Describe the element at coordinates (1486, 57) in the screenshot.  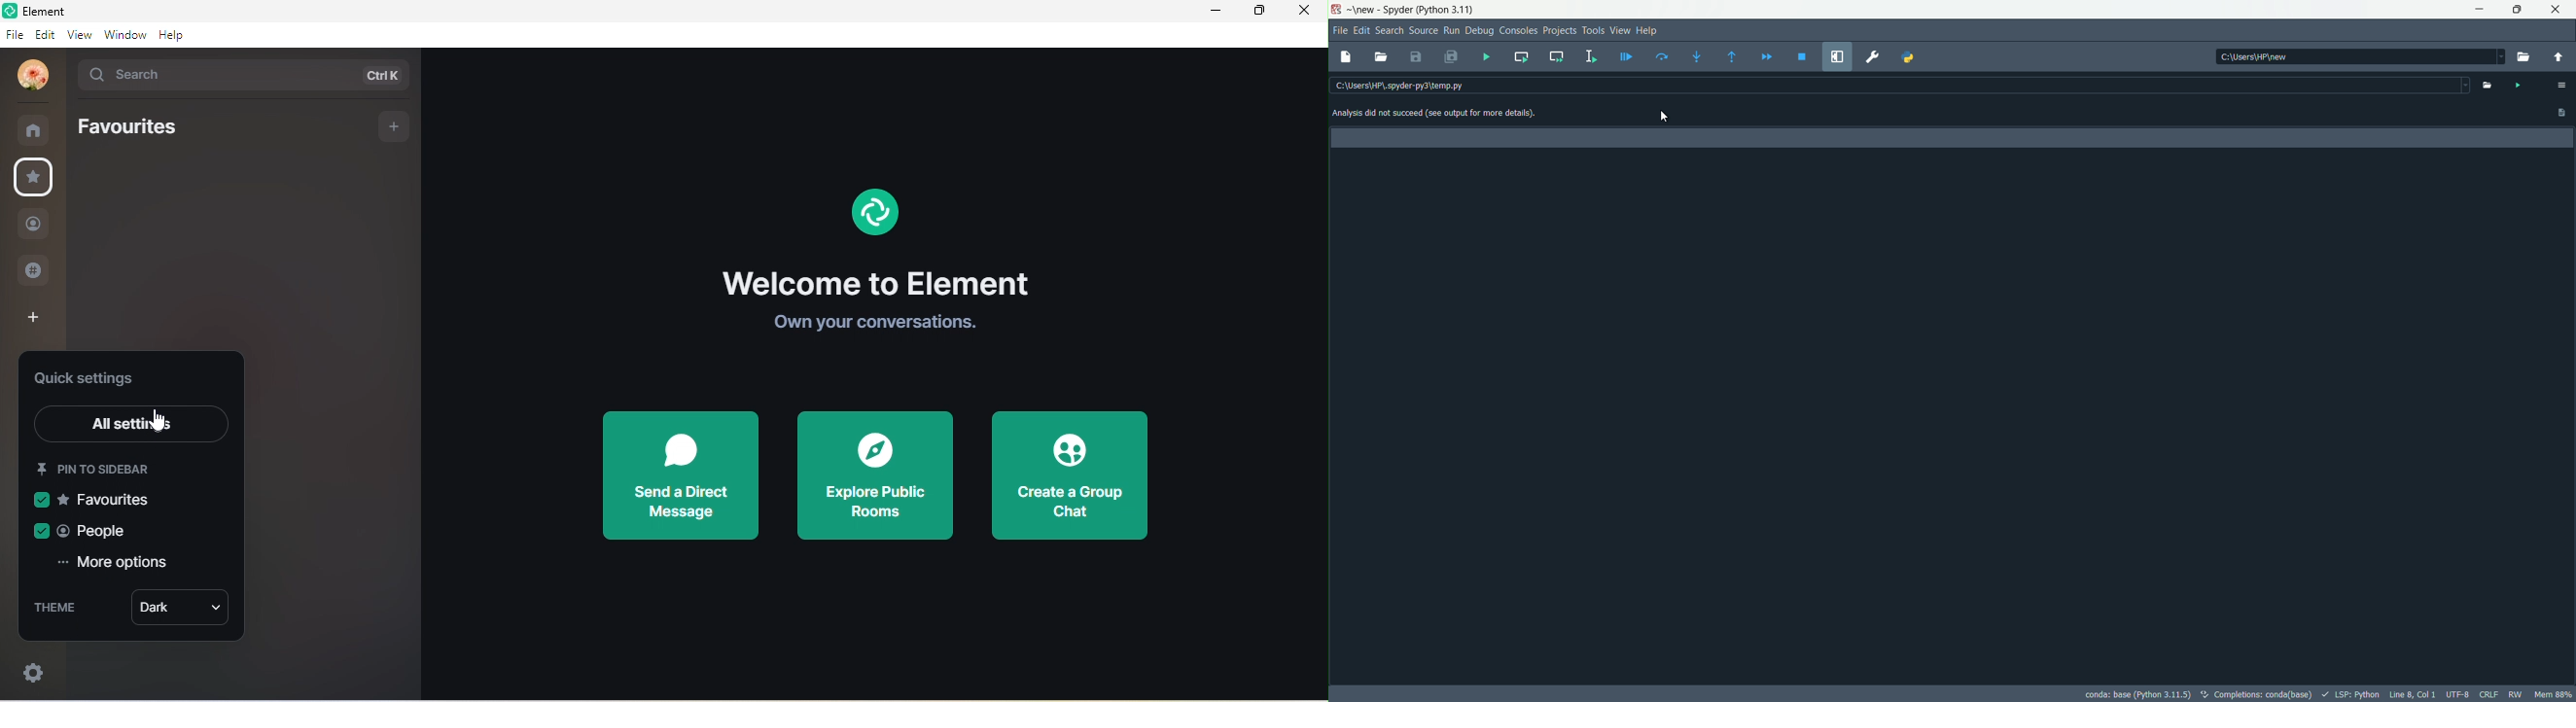
I see `run file` at that location.